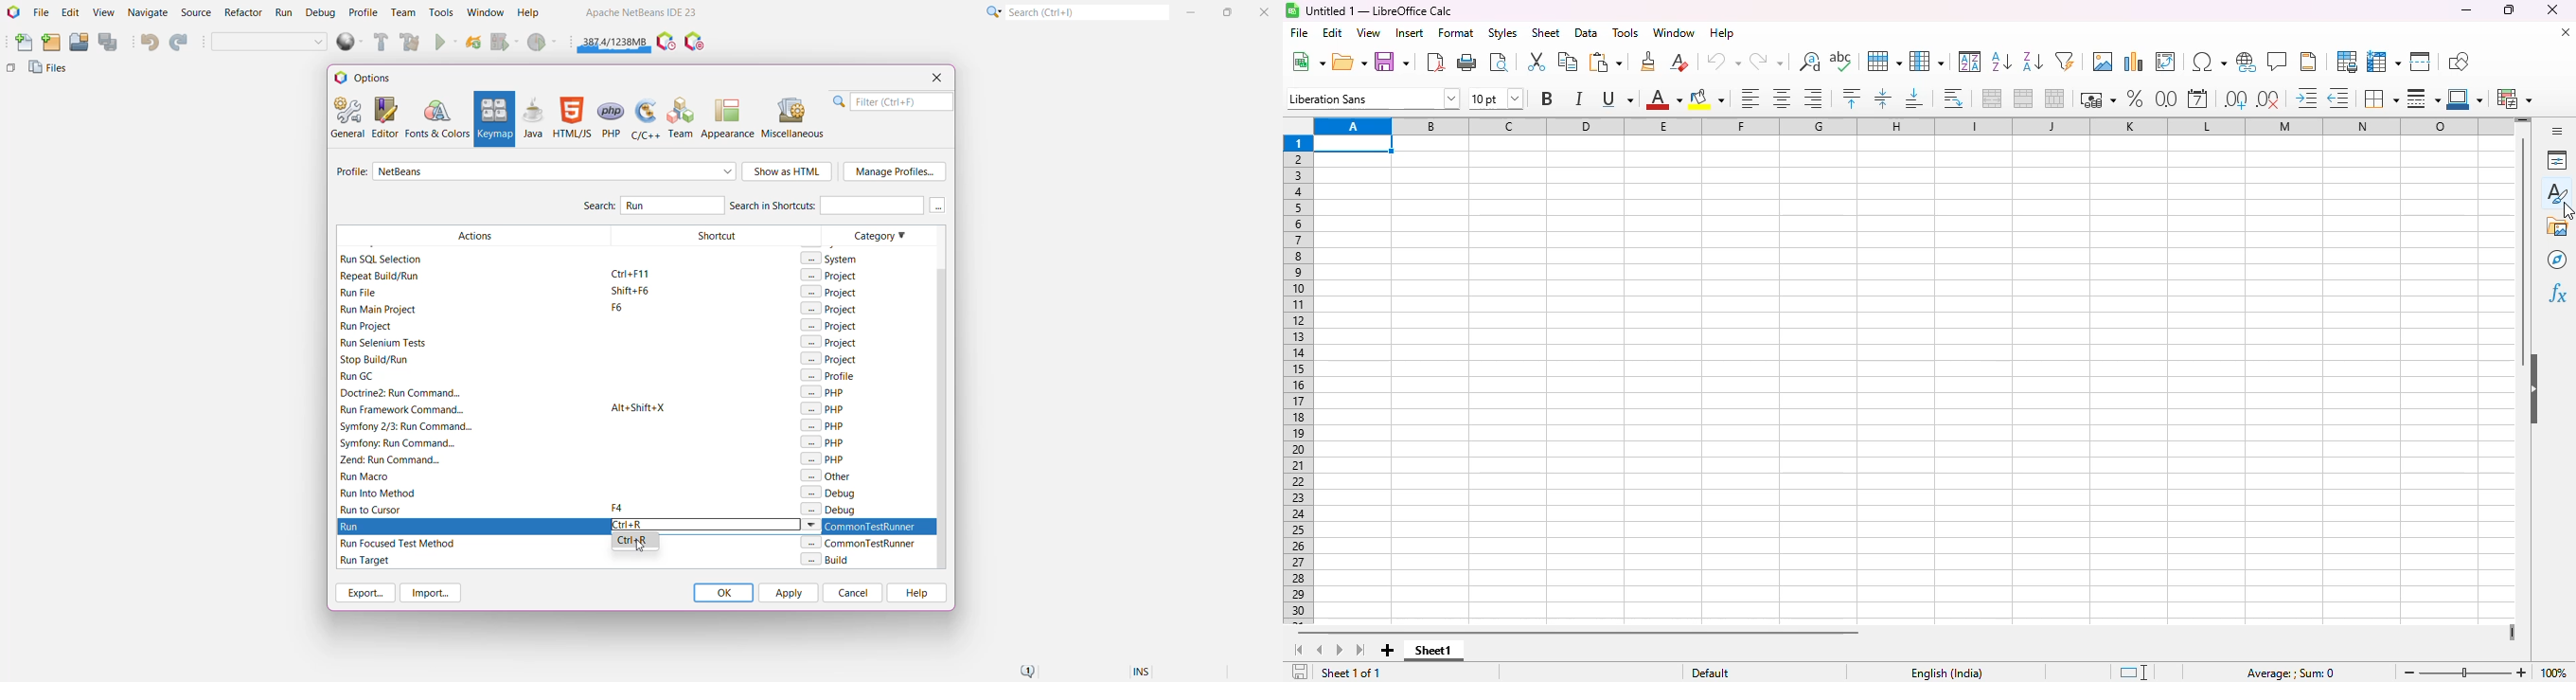  I want to click on cut, so click(1536, 62).